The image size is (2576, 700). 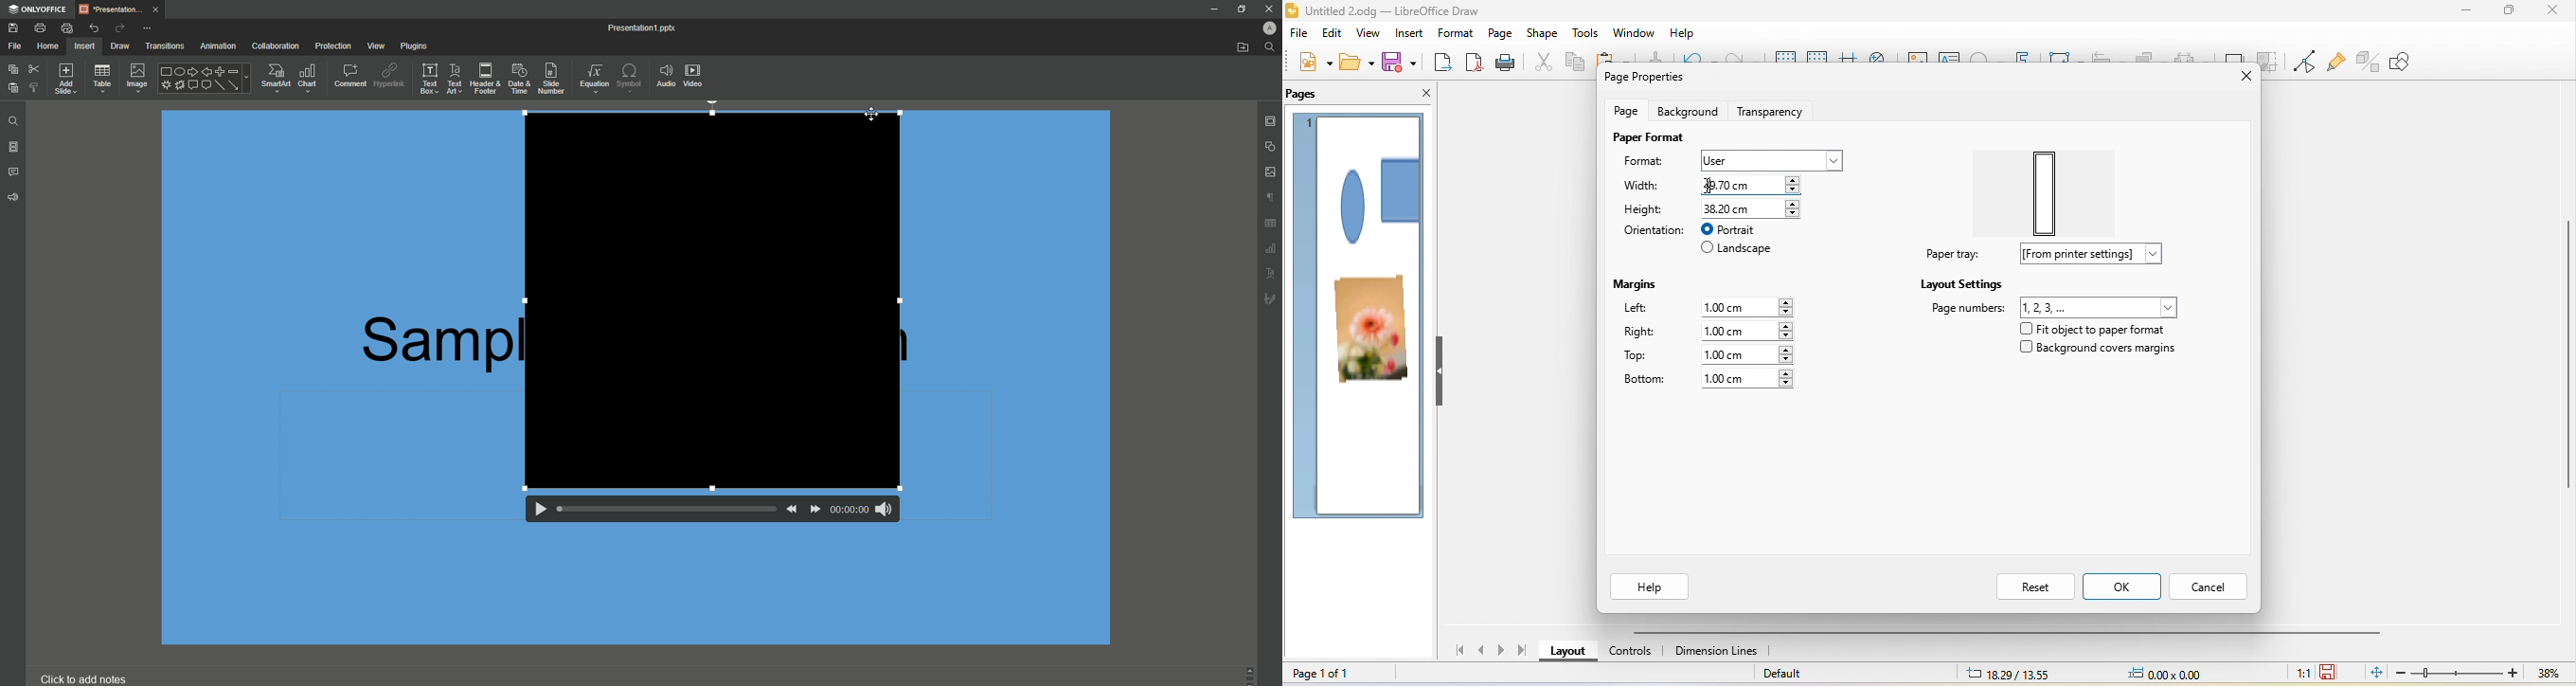 I want to click on Save, so click(x=12, y=27).